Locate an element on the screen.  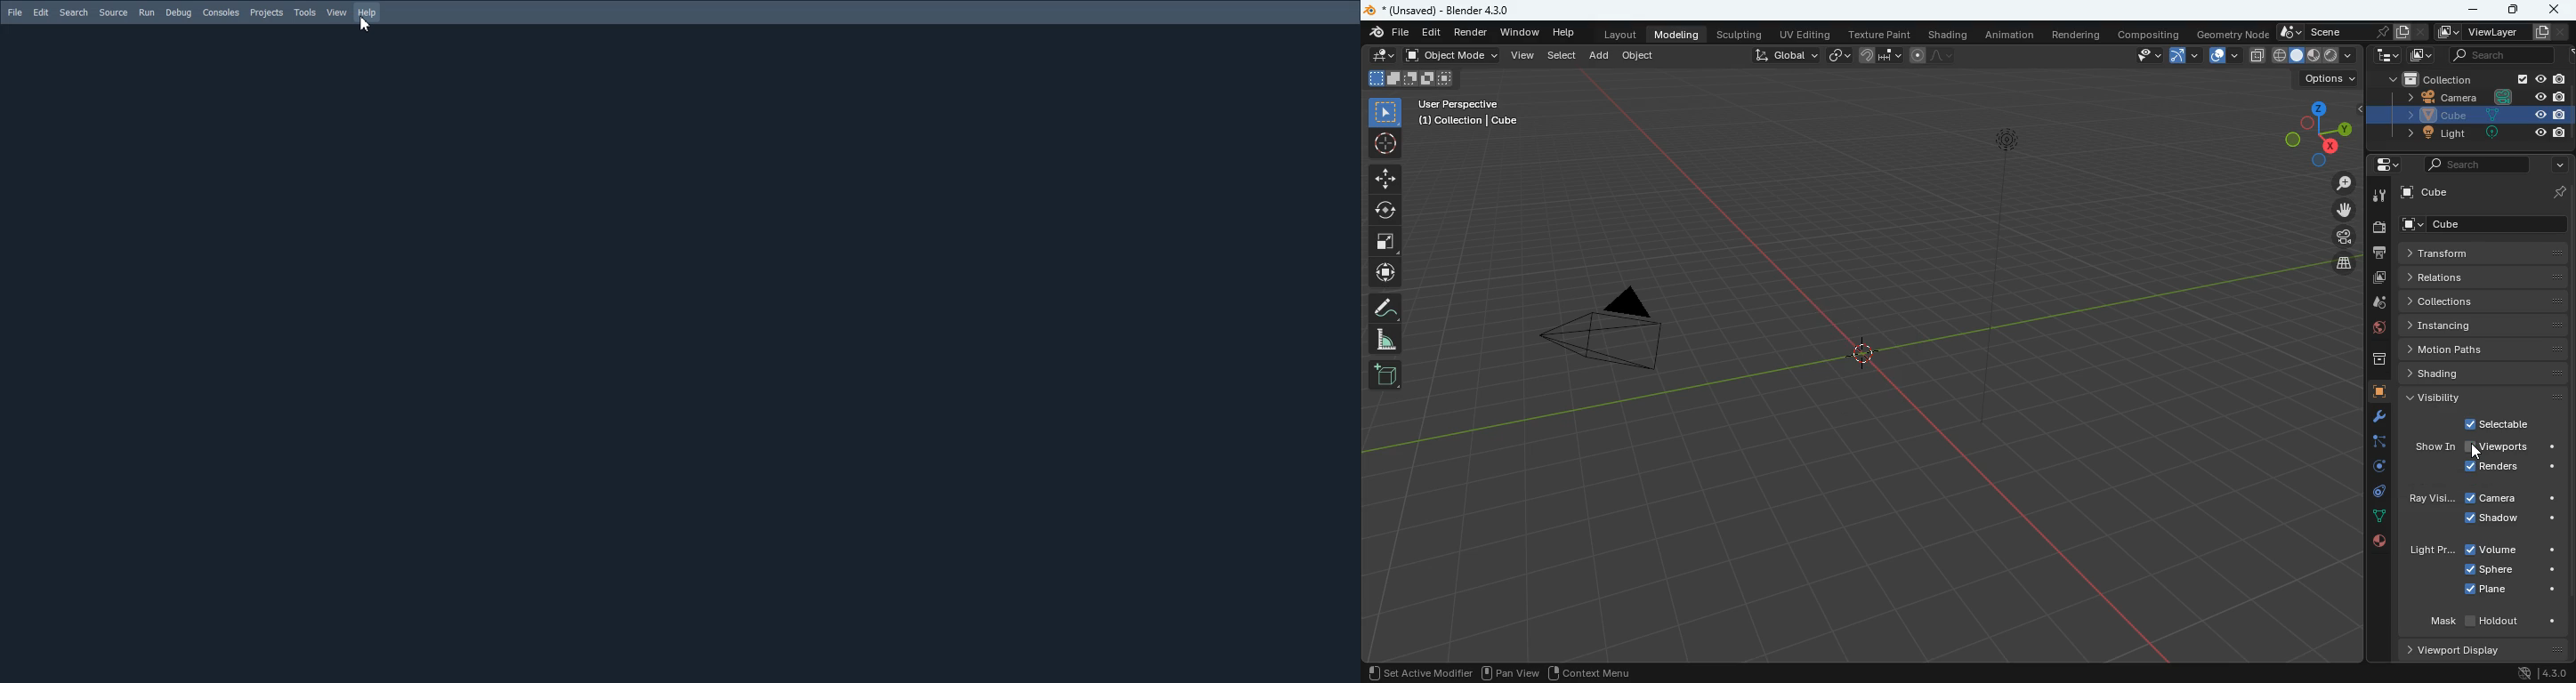
texture paint is located at coordinates (1879, 34).